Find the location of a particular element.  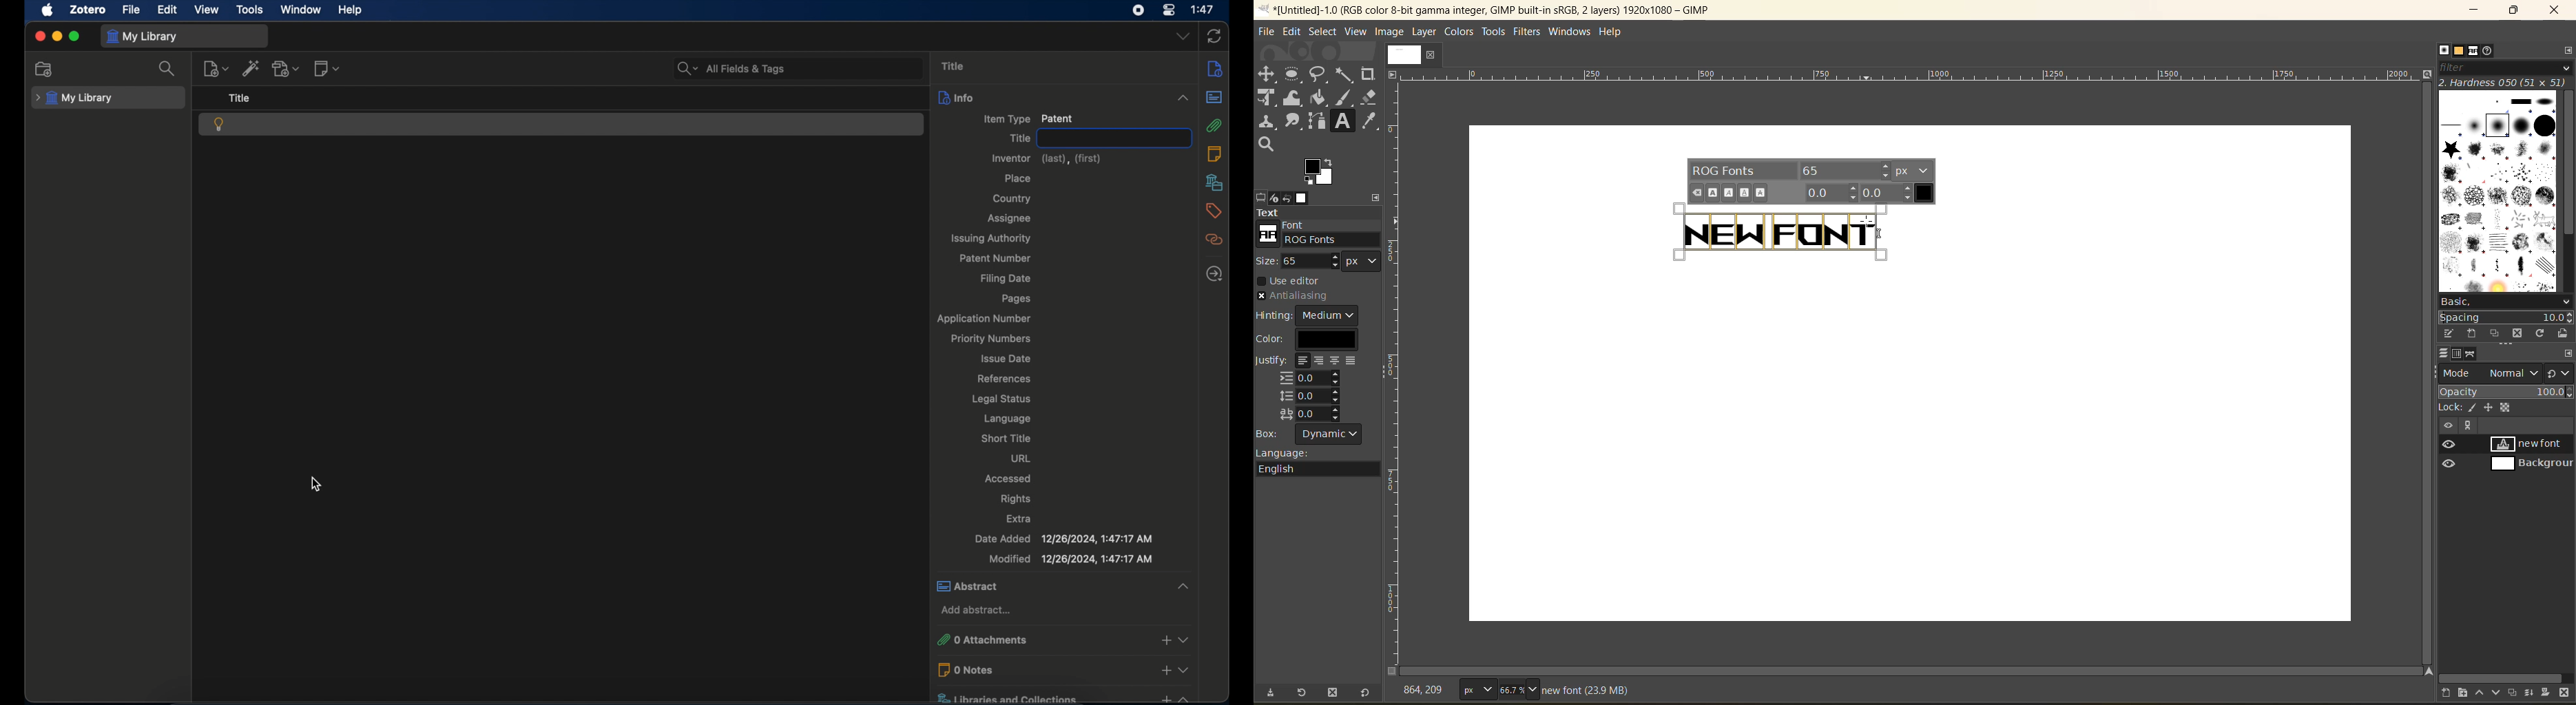

layer is located at coordinates (1426, 33).